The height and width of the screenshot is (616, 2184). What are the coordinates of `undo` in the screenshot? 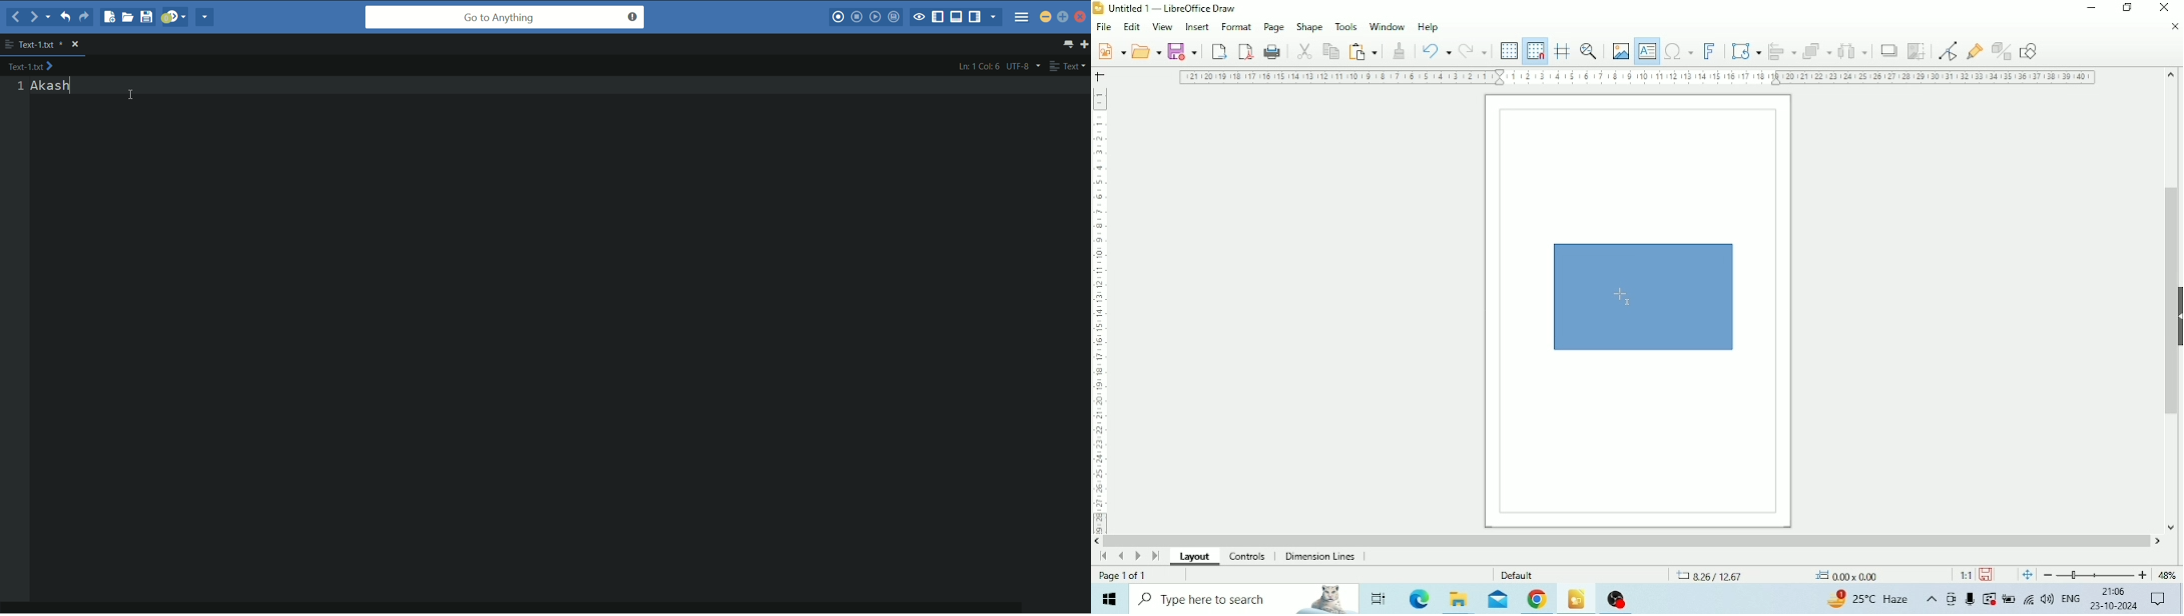 It's located at (1436, 51).